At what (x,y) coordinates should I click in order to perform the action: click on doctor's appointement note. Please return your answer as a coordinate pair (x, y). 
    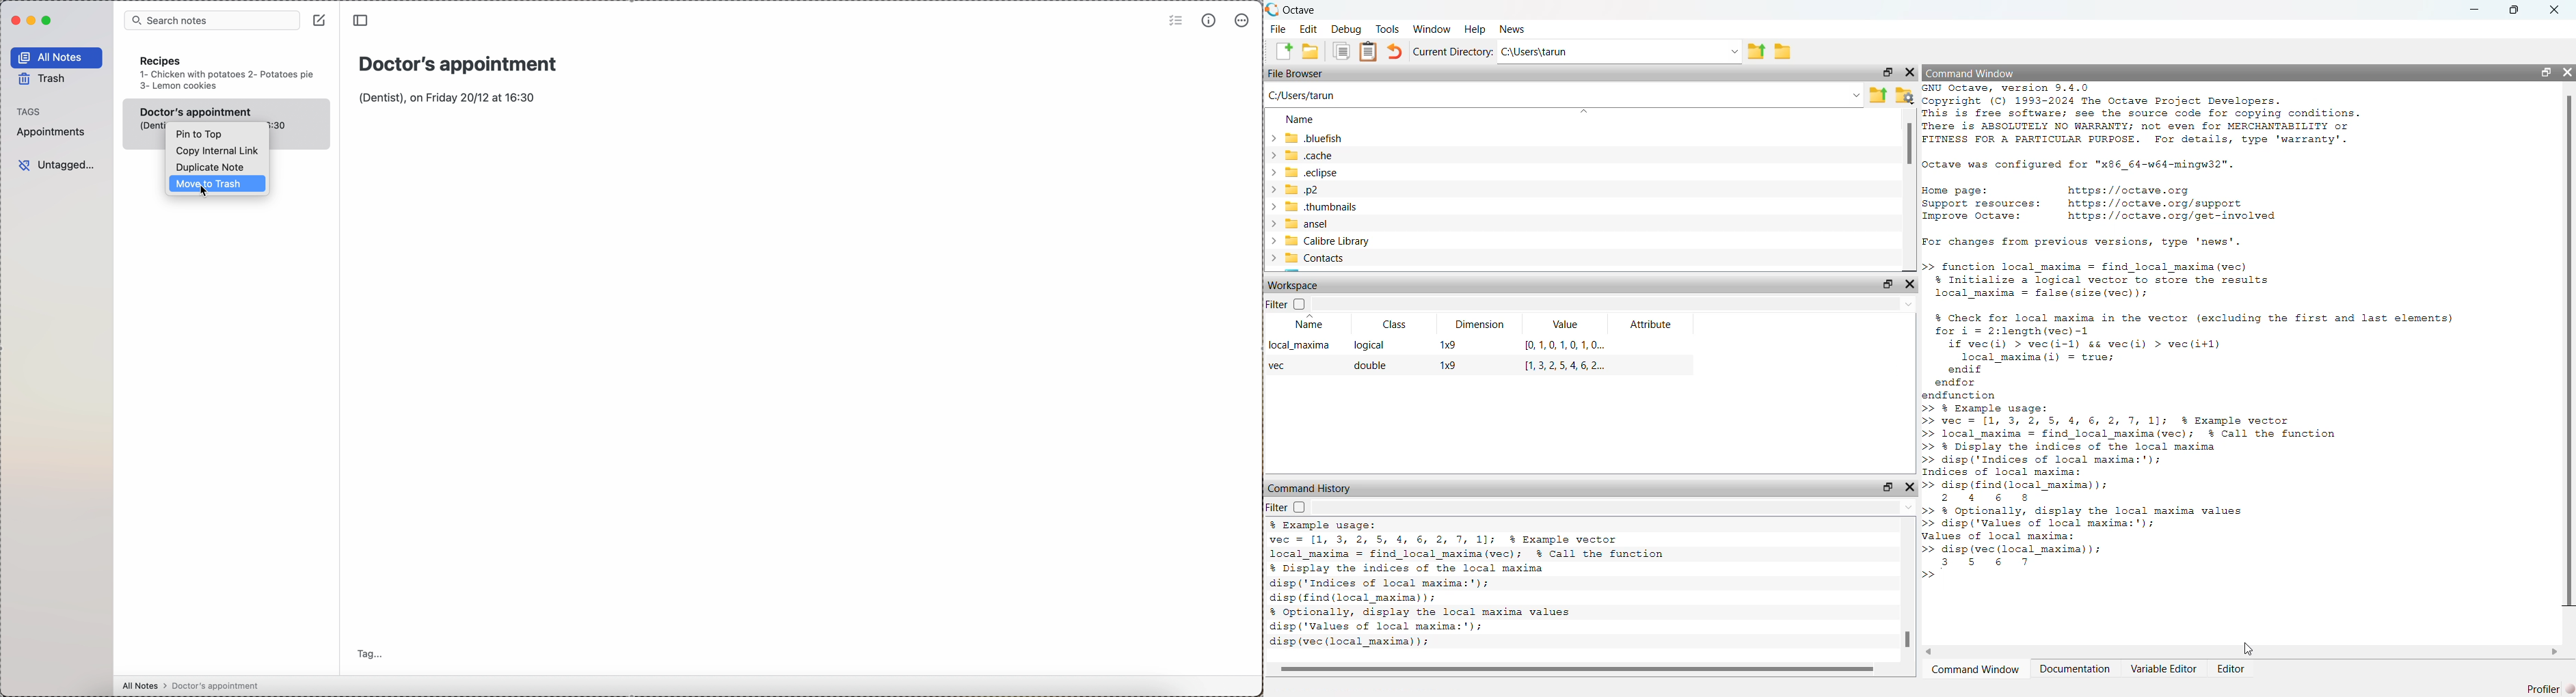
    Looking at the image, I should click on (229, 110).